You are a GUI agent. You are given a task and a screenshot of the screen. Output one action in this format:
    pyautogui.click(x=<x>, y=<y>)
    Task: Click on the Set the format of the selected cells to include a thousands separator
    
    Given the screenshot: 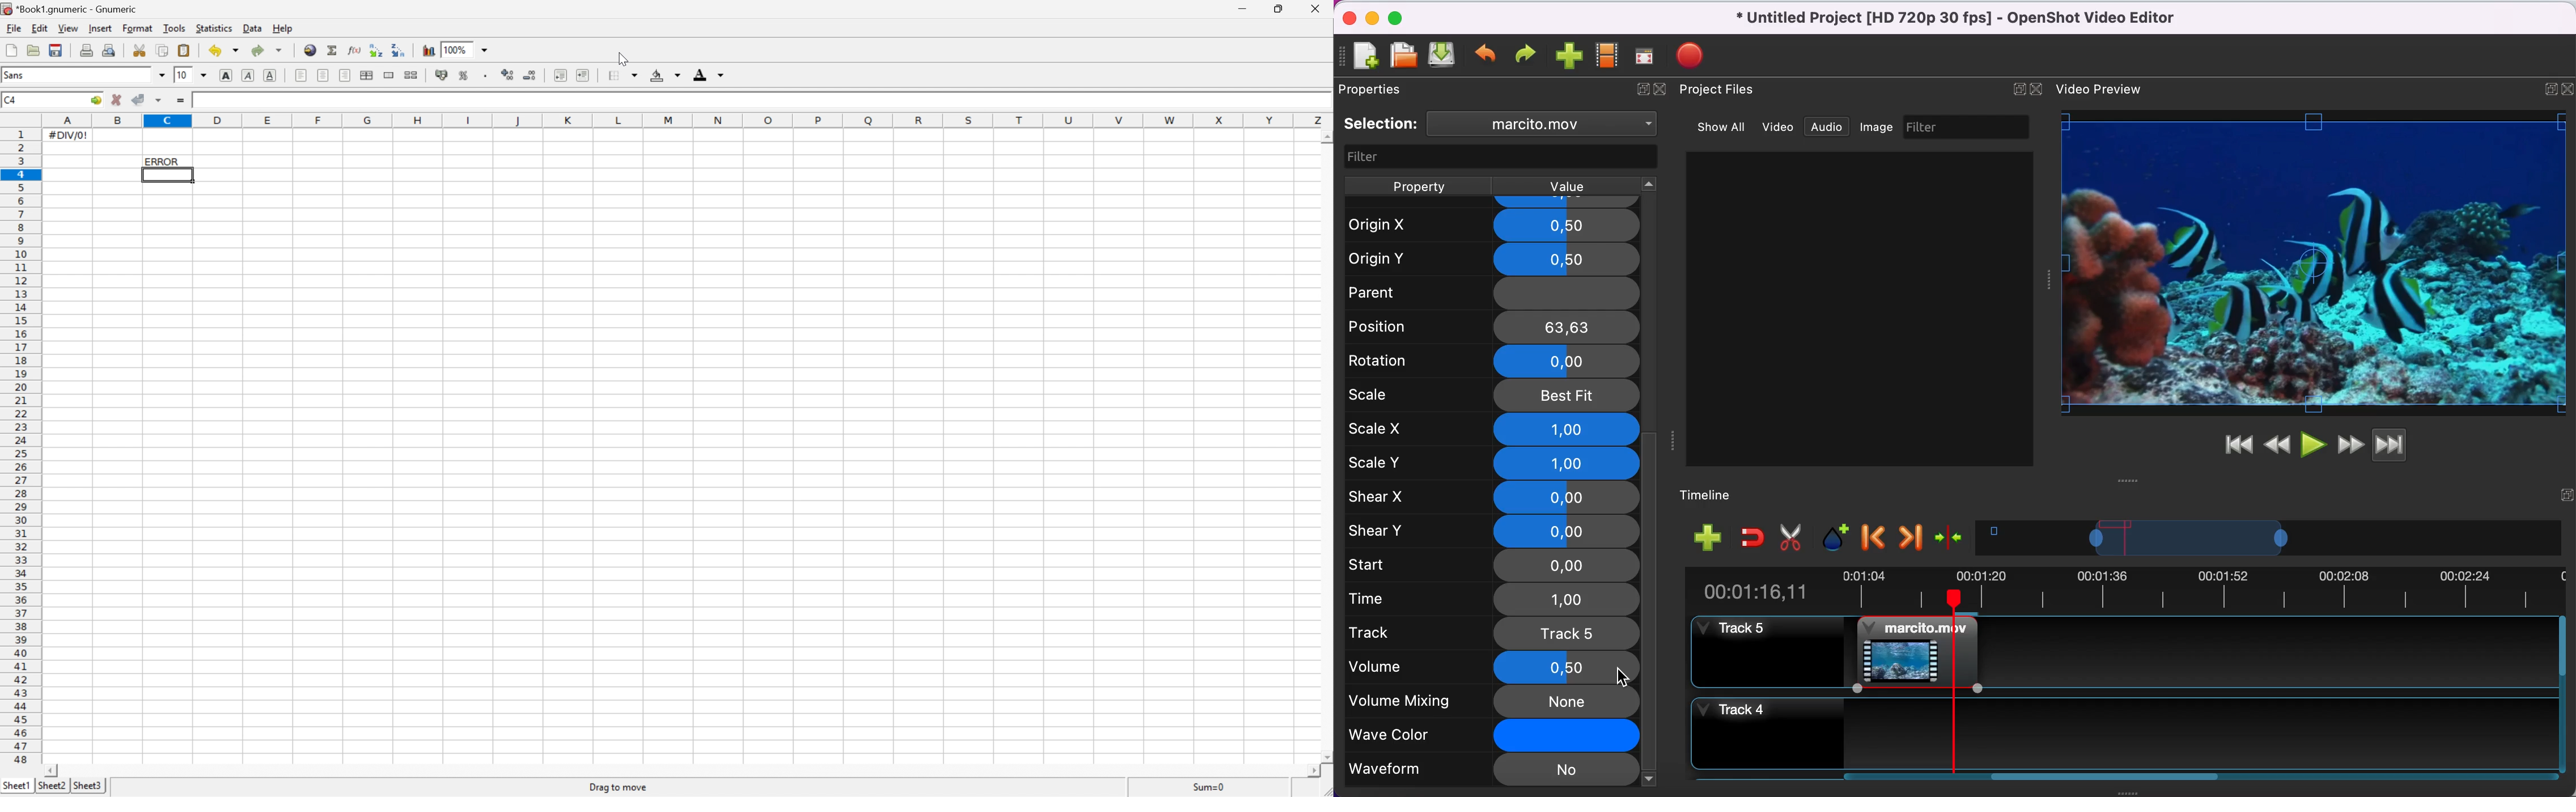 What is the action you would take?
    pyautogui.click(x=486, y=76)
    